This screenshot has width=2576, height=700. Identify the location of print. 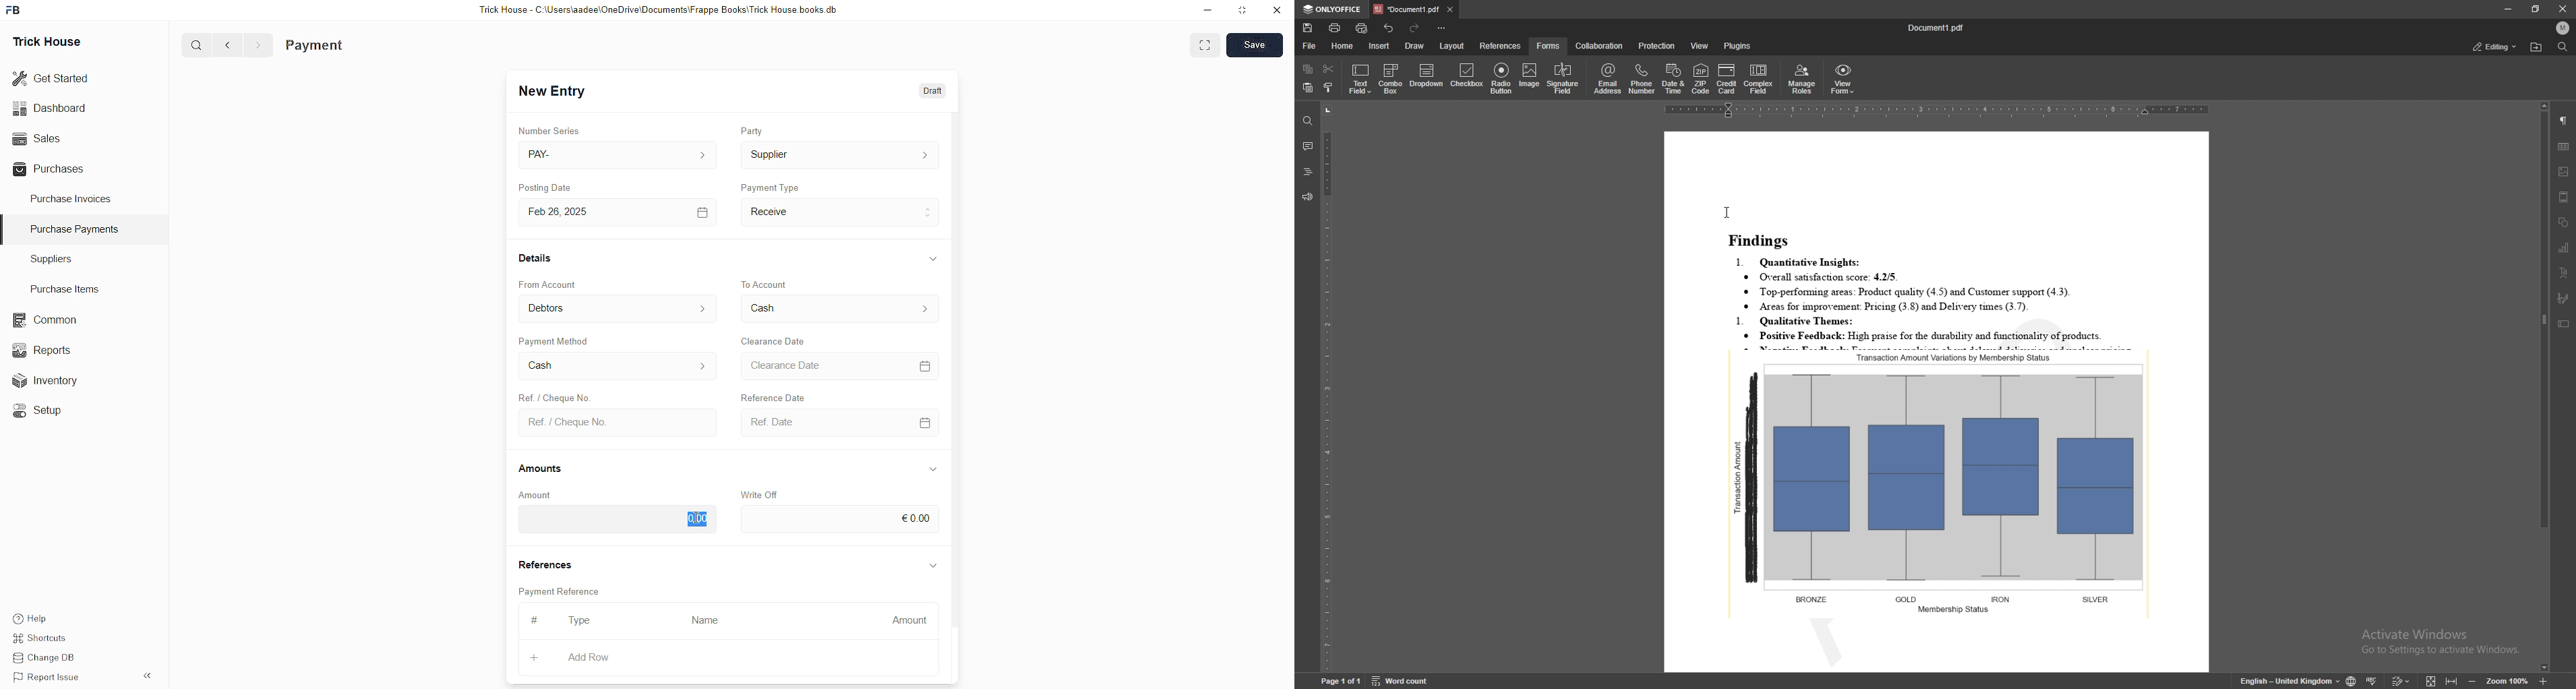
(1335, 28).